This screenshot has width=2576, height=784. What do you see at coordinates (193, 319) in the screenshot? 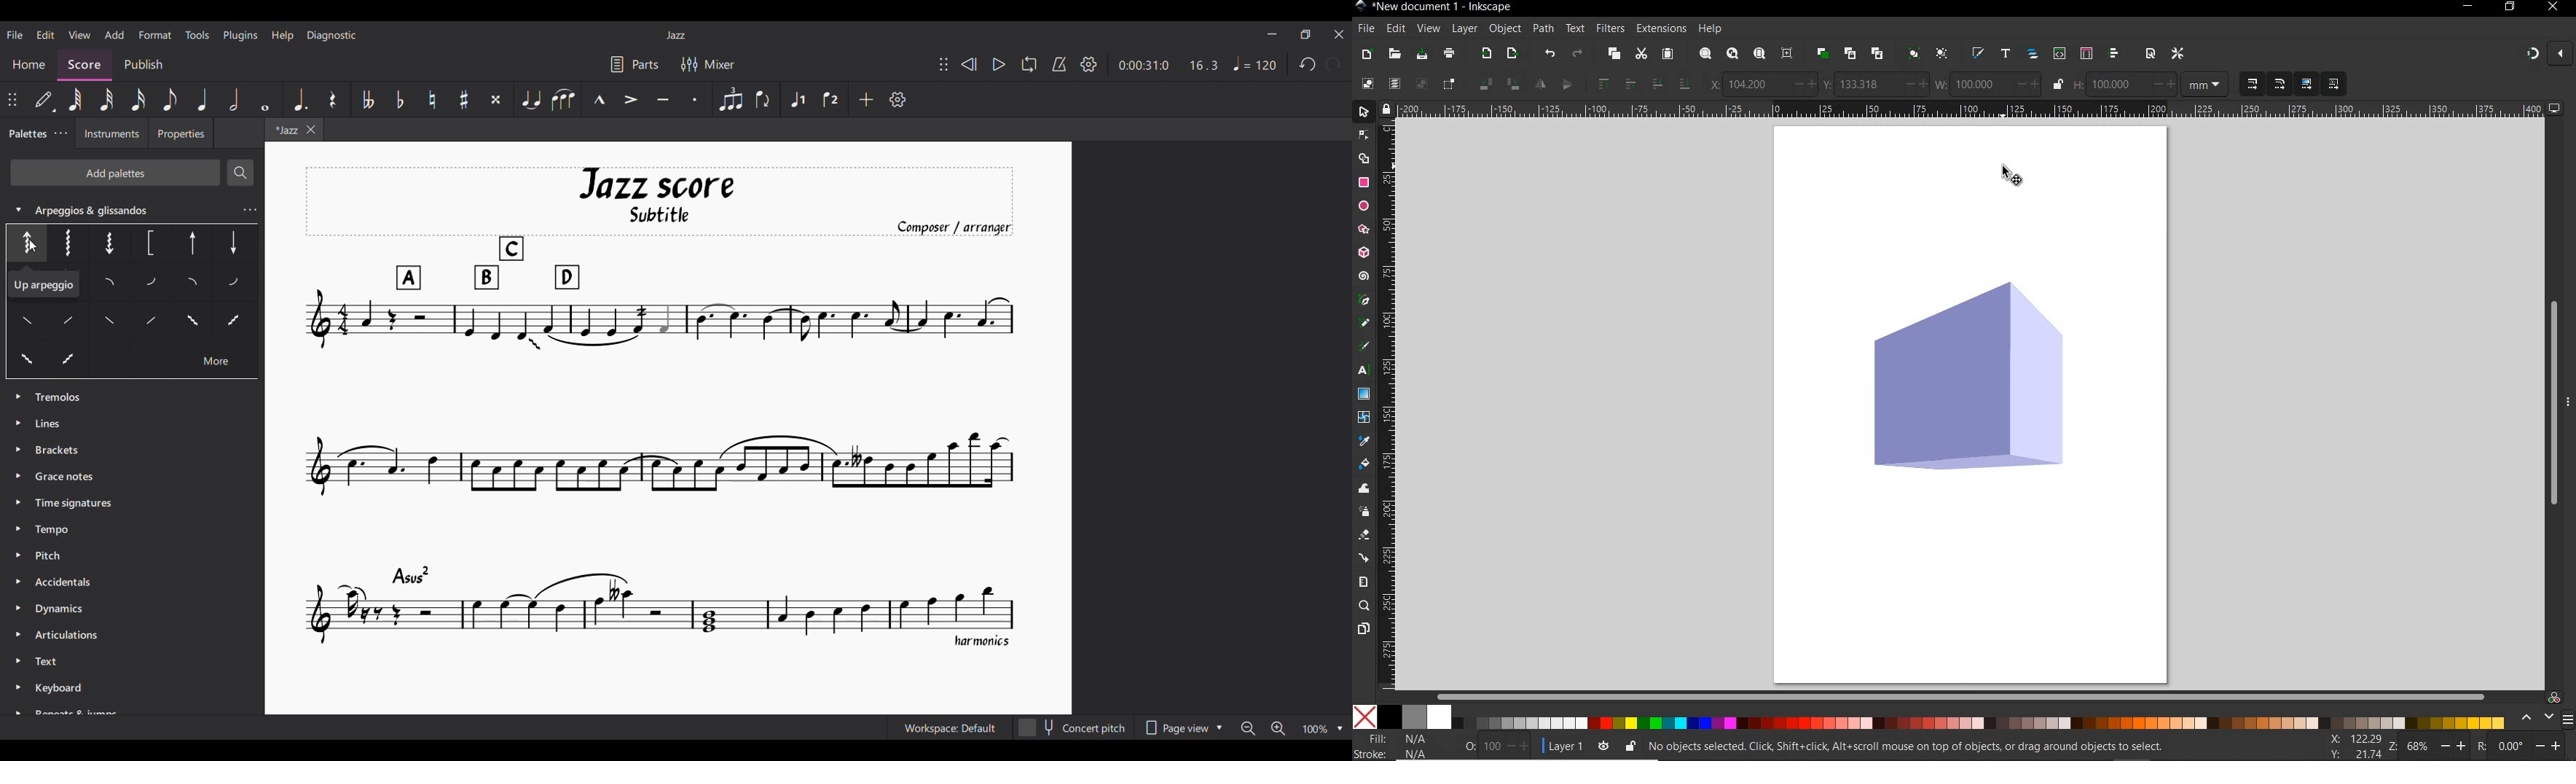
I see `` at bounding box center [193, 319].